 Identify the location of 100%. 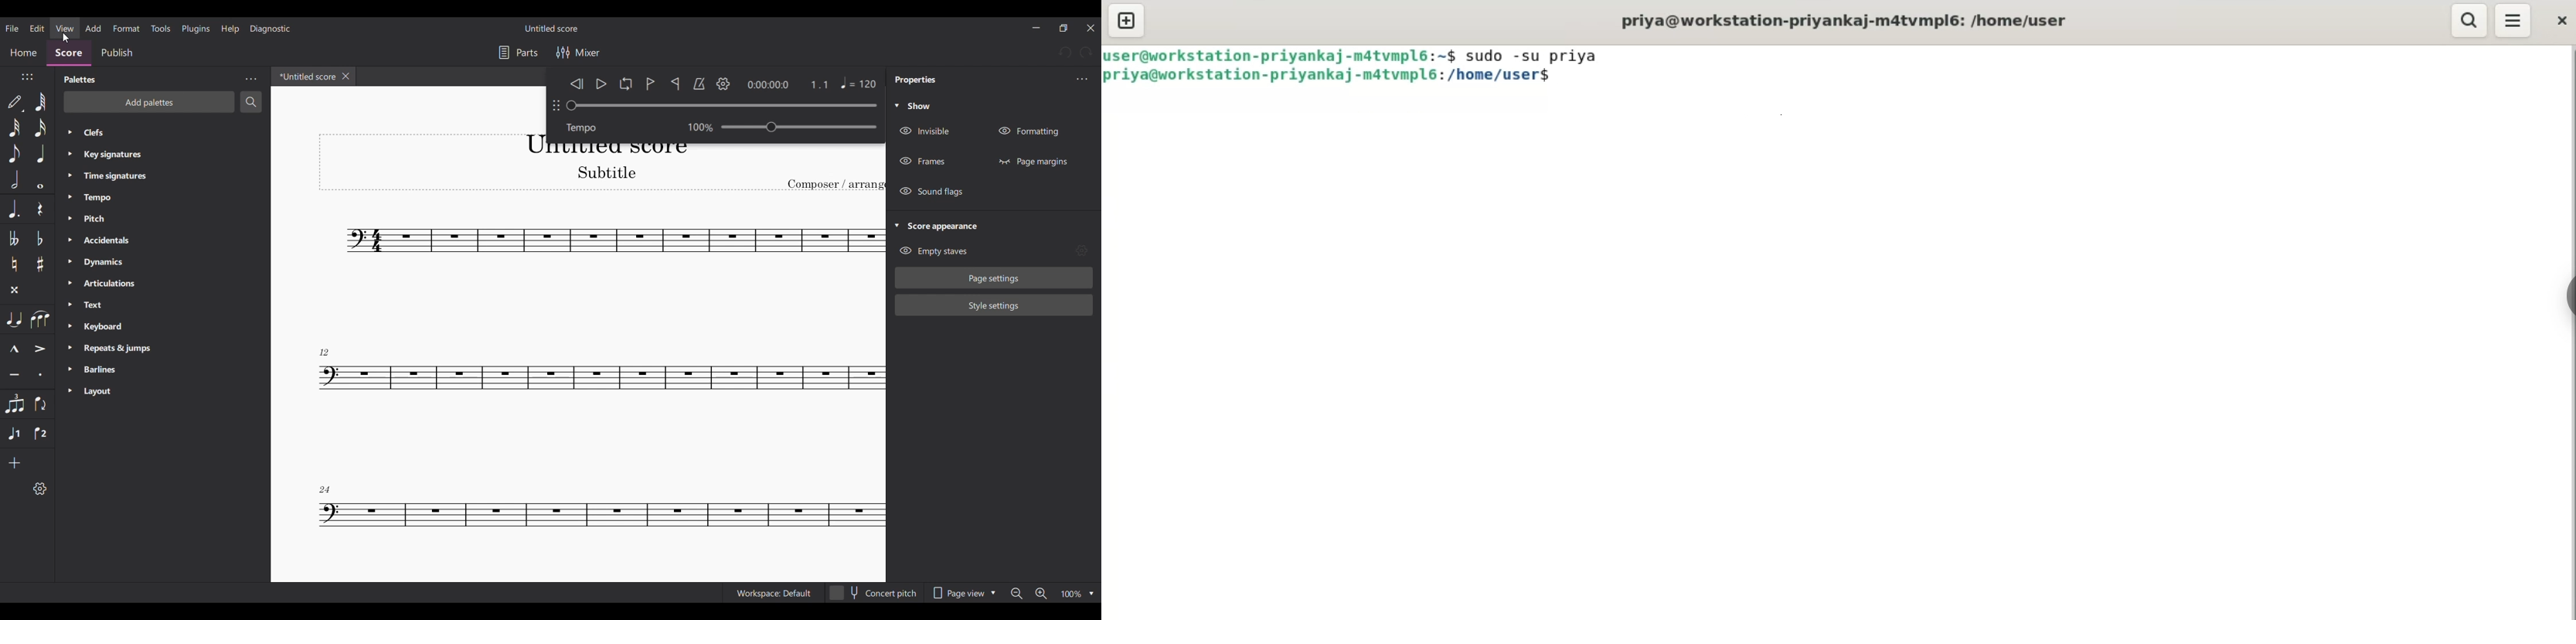
(695, 126).